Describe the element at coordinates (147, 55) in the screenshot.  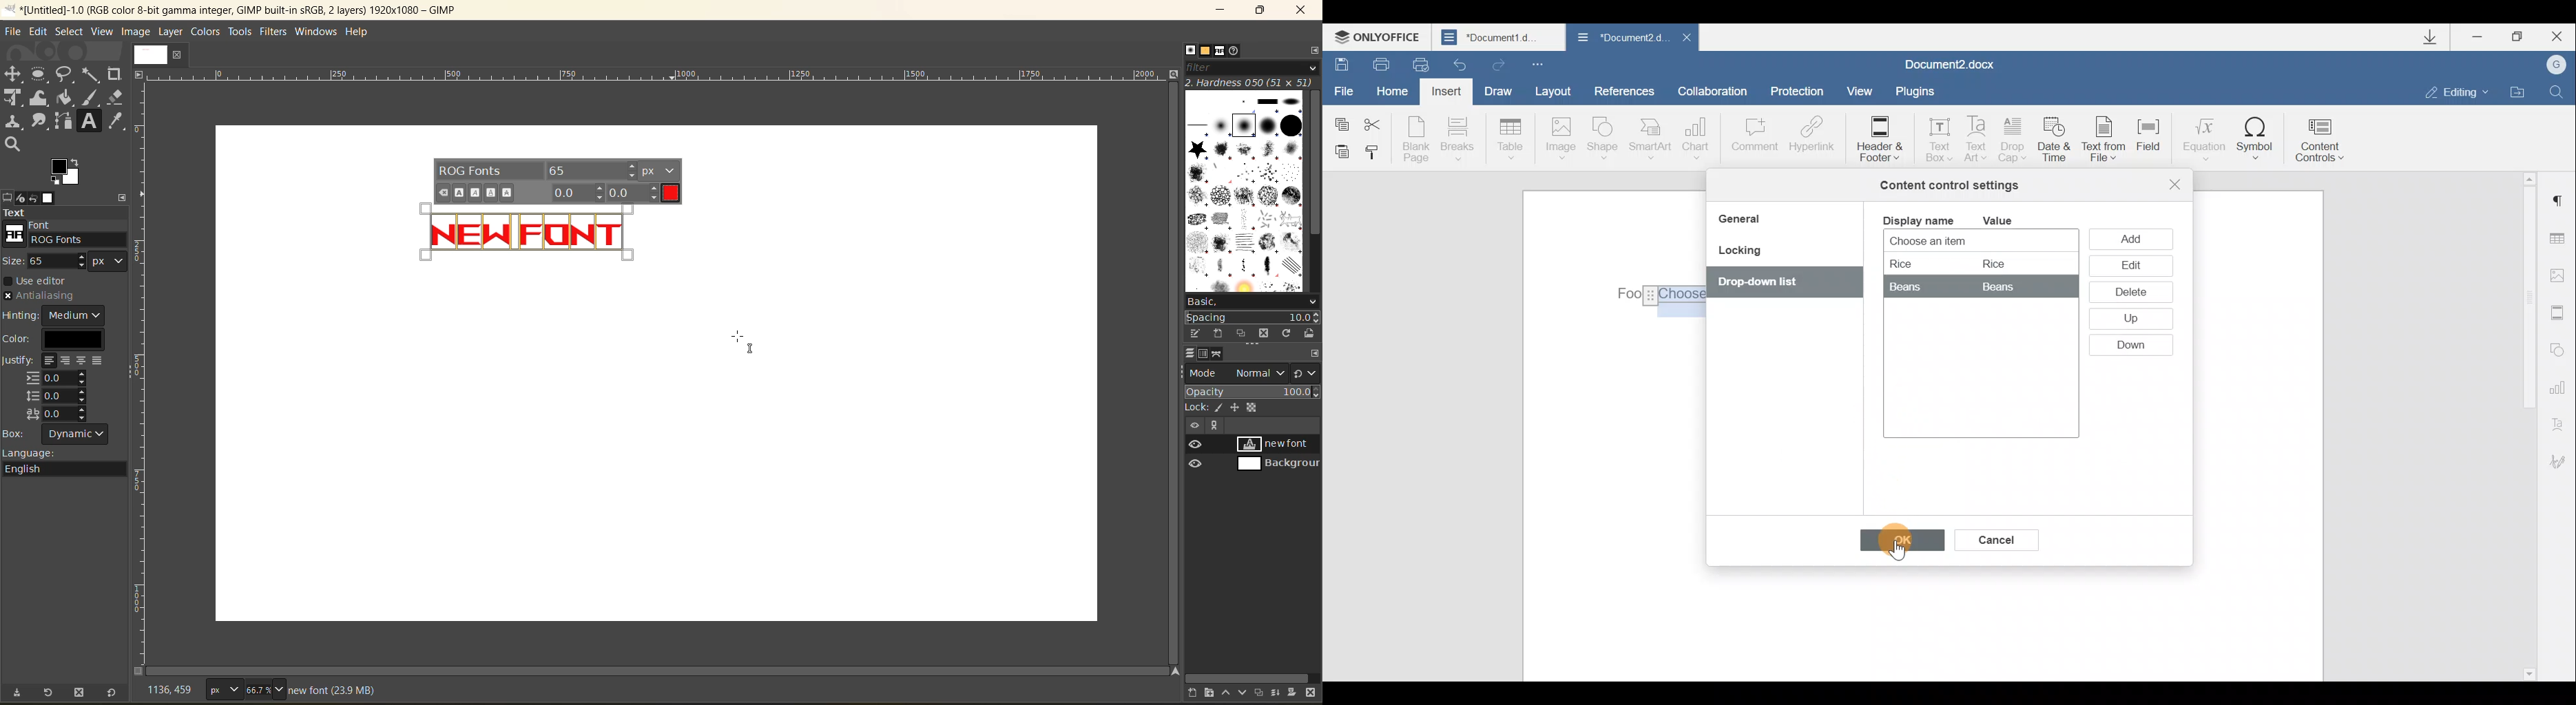
I see `image` at that location.